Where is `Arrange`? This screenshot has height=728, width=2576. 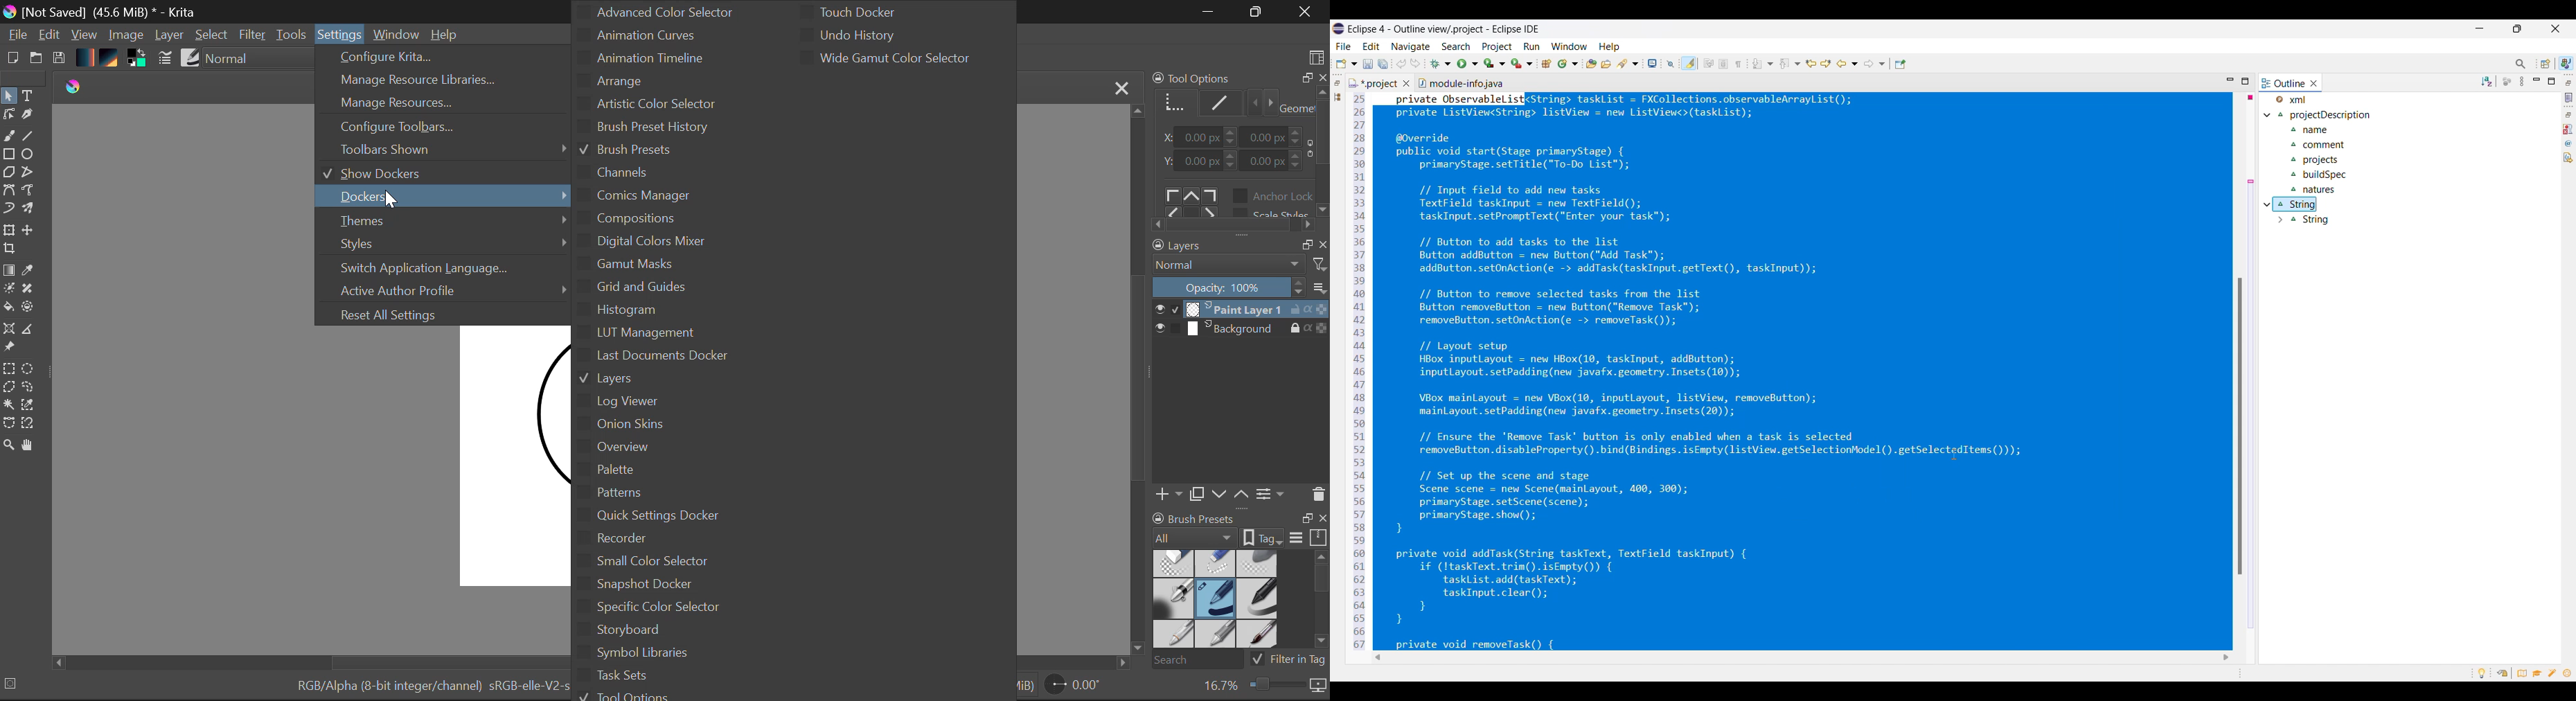 Arrange is located at coordinates (647, 80).